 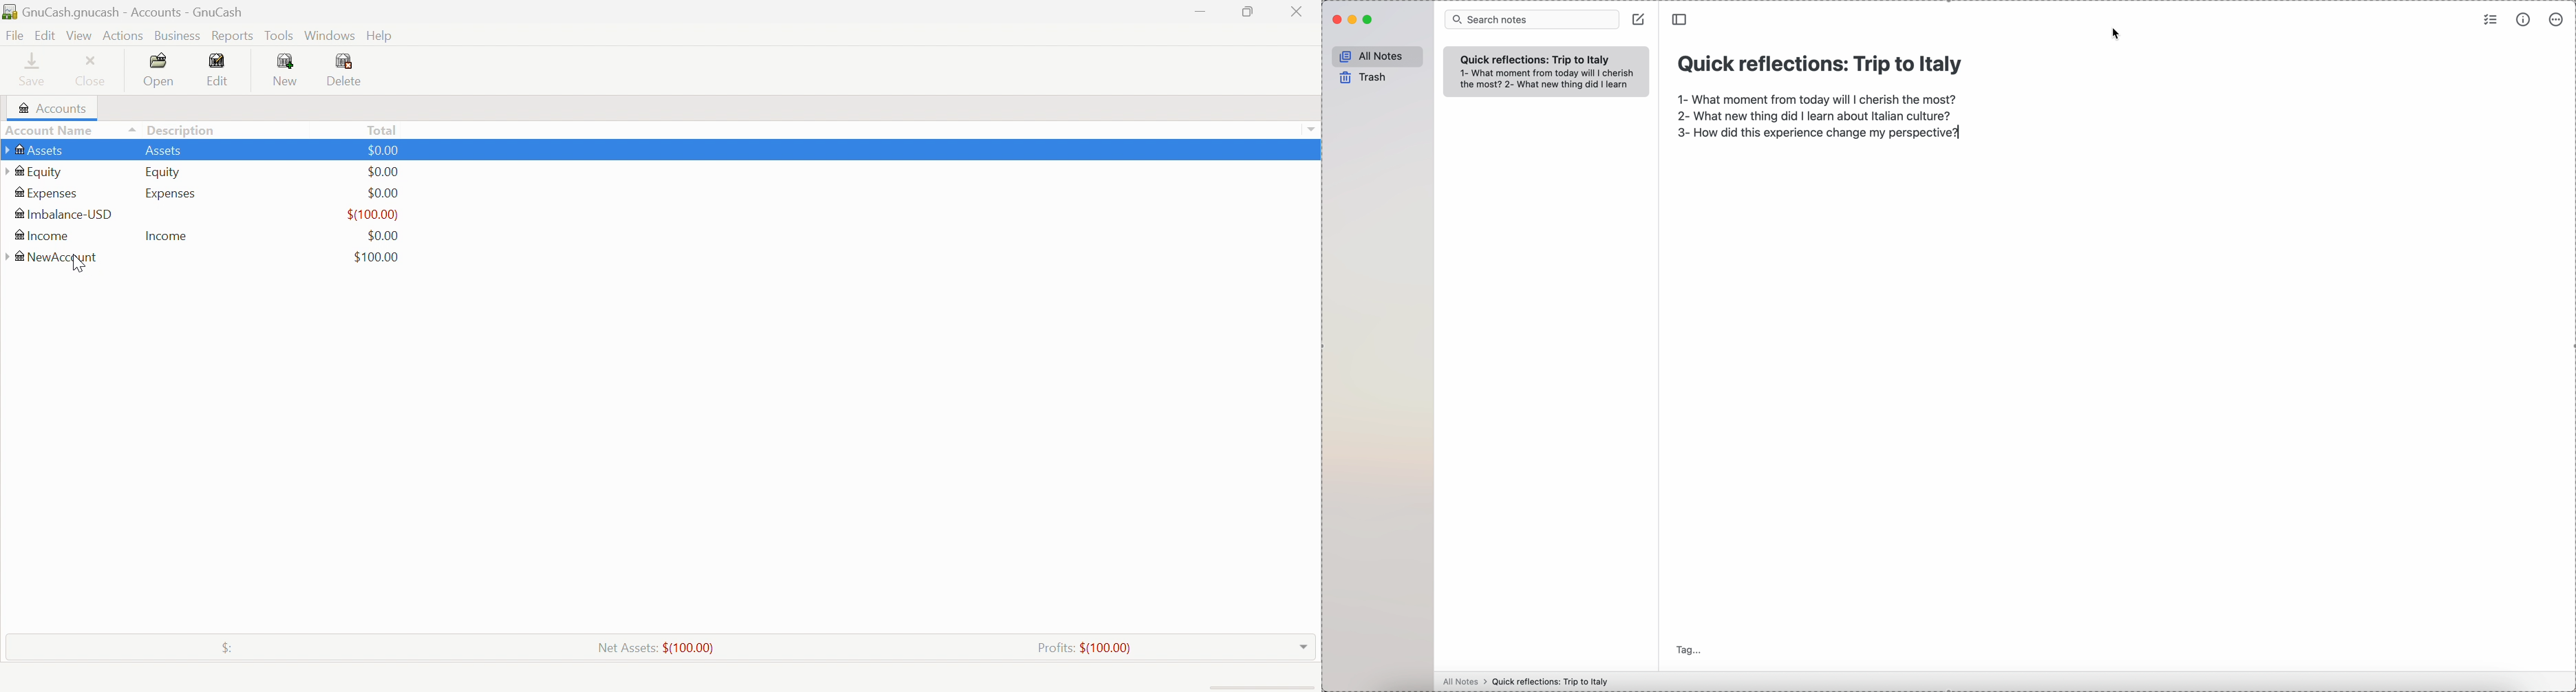 I want to click on View, so click(x=80, y=36).